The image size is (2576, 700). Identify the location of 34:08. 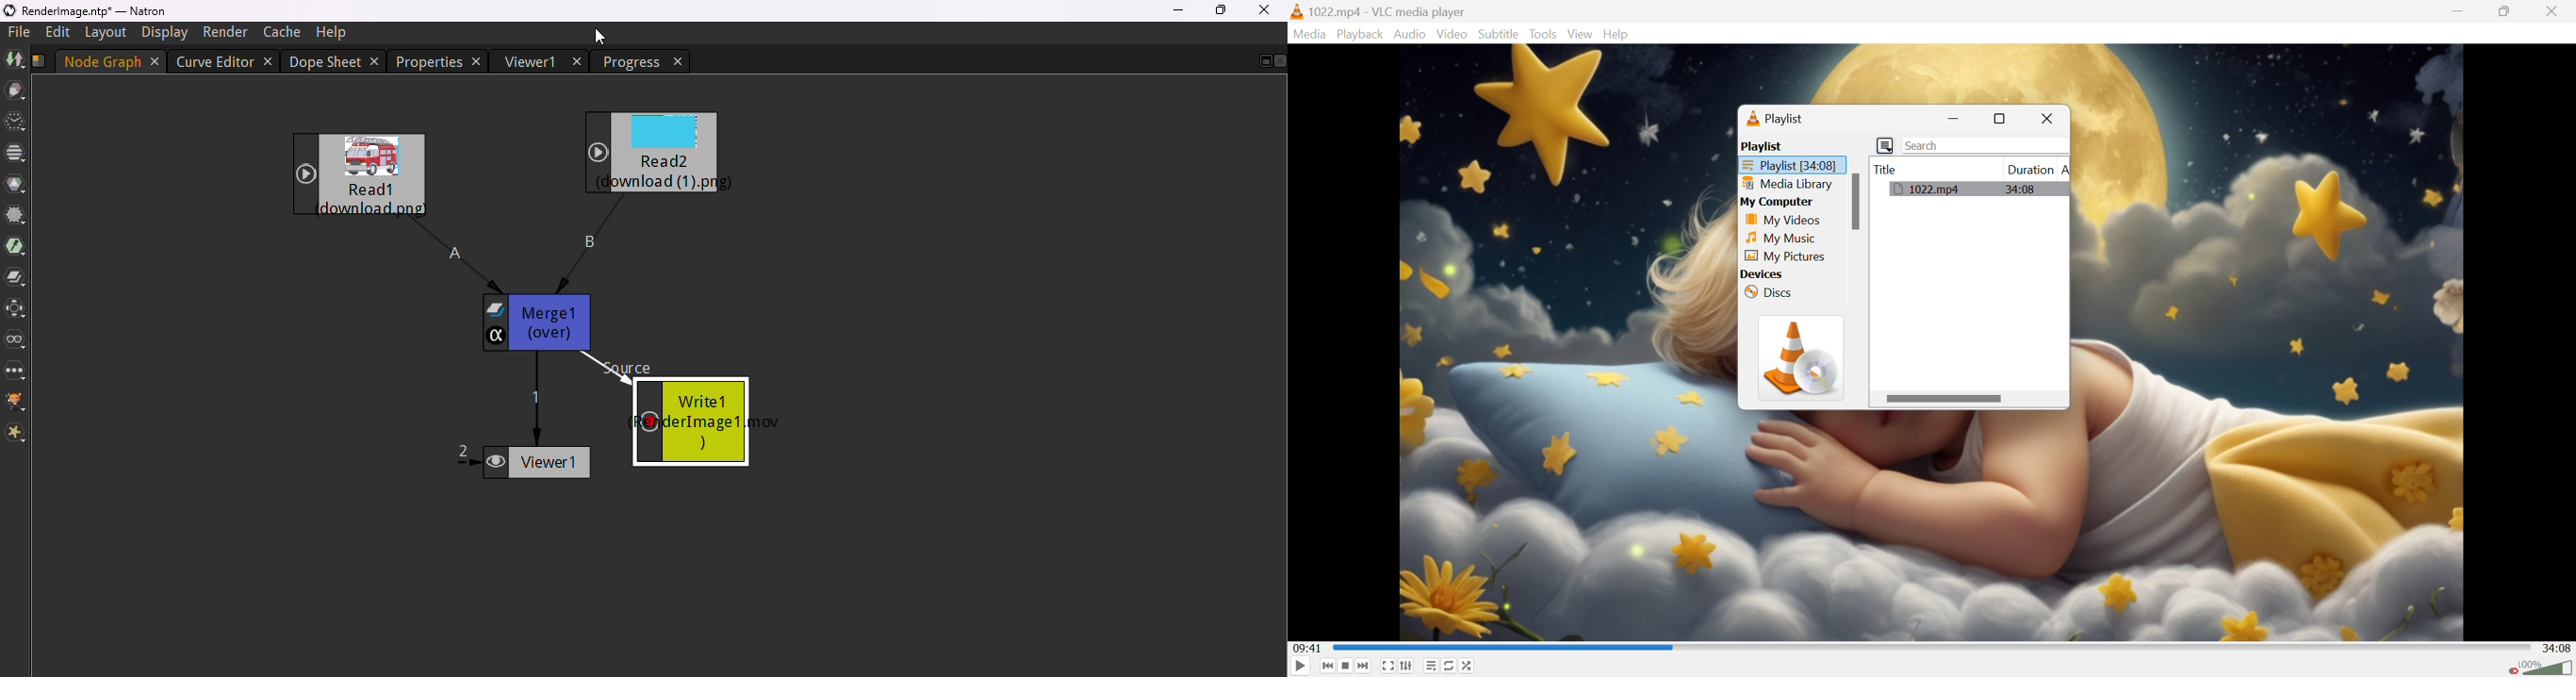
(2558, 648).